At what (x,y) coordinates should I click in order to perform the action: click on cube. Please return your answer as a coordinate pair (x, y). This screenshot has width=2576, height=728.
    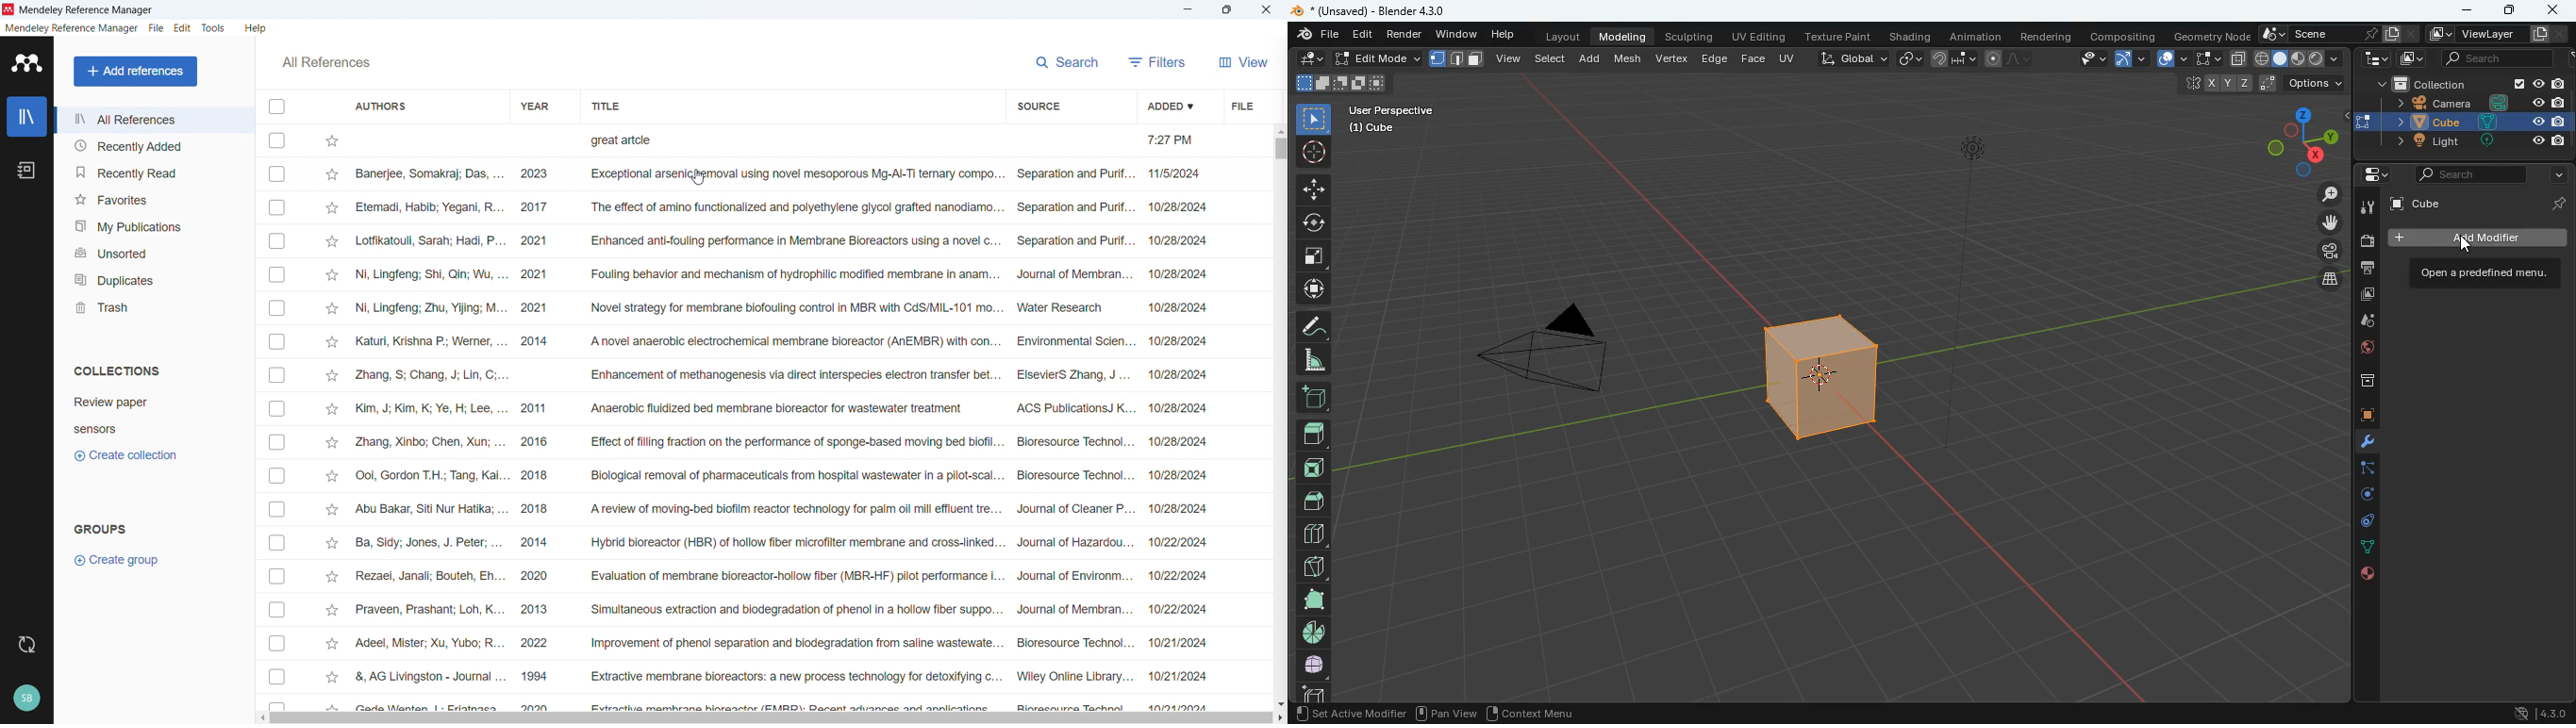
    Looking at the image, I should click on (1309, 693).